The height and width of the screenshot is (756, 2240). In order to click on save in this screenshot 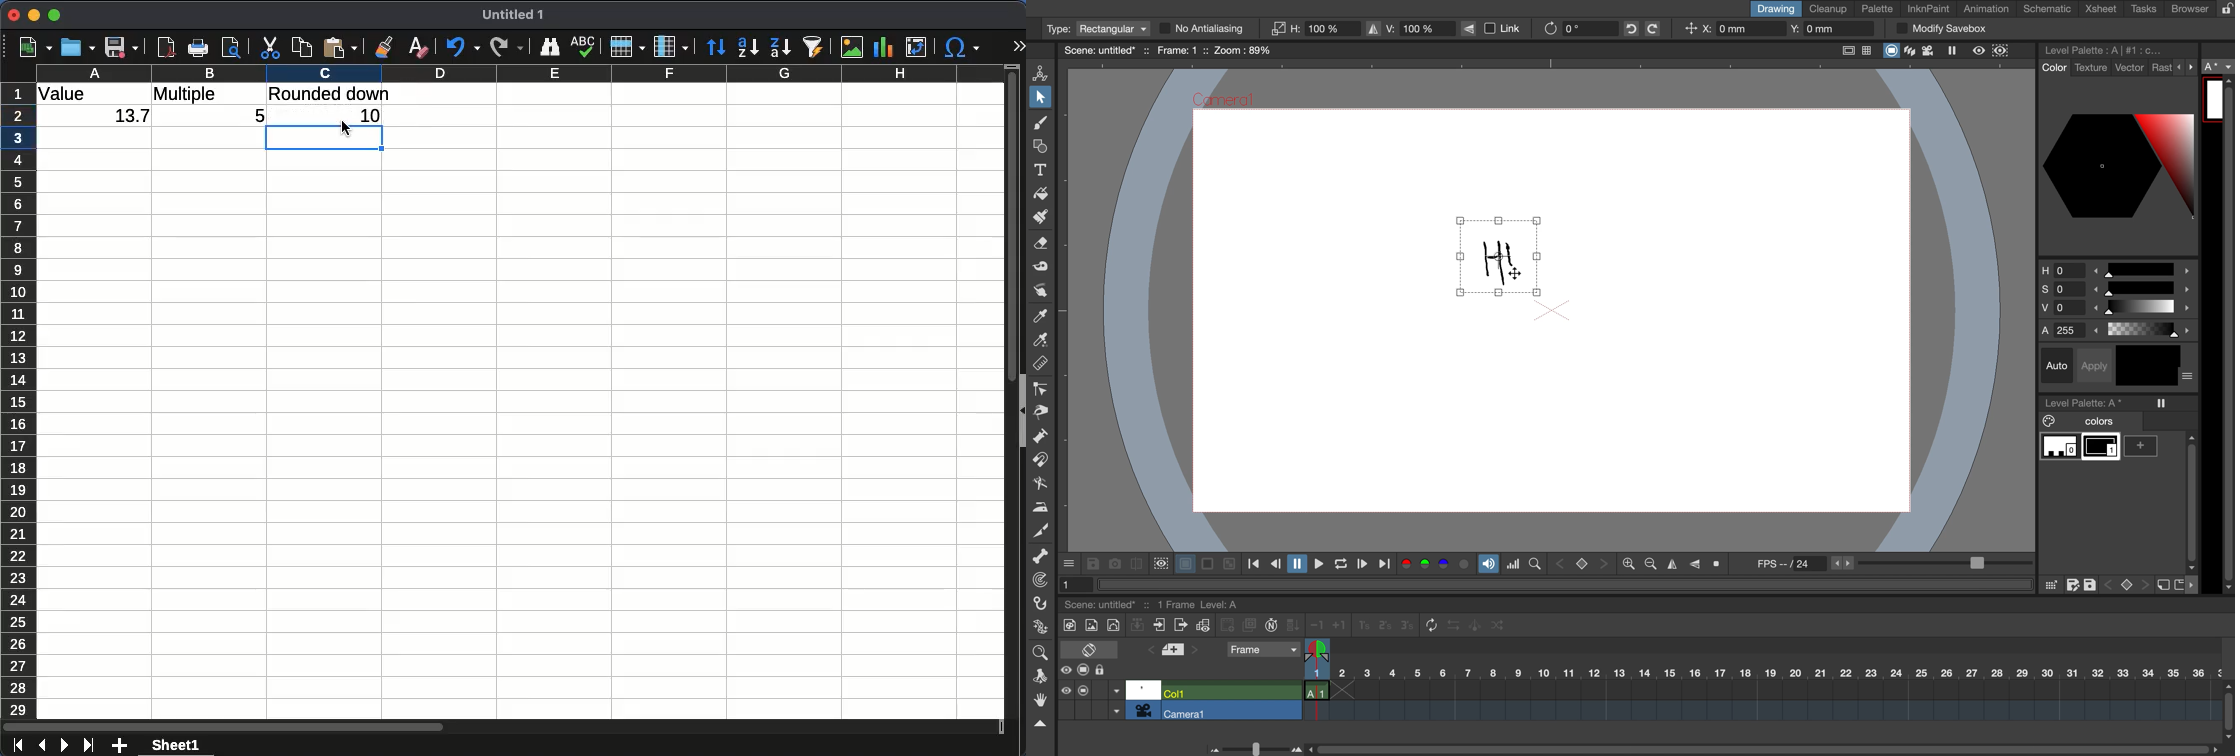, I will do `click(122, 48)`.